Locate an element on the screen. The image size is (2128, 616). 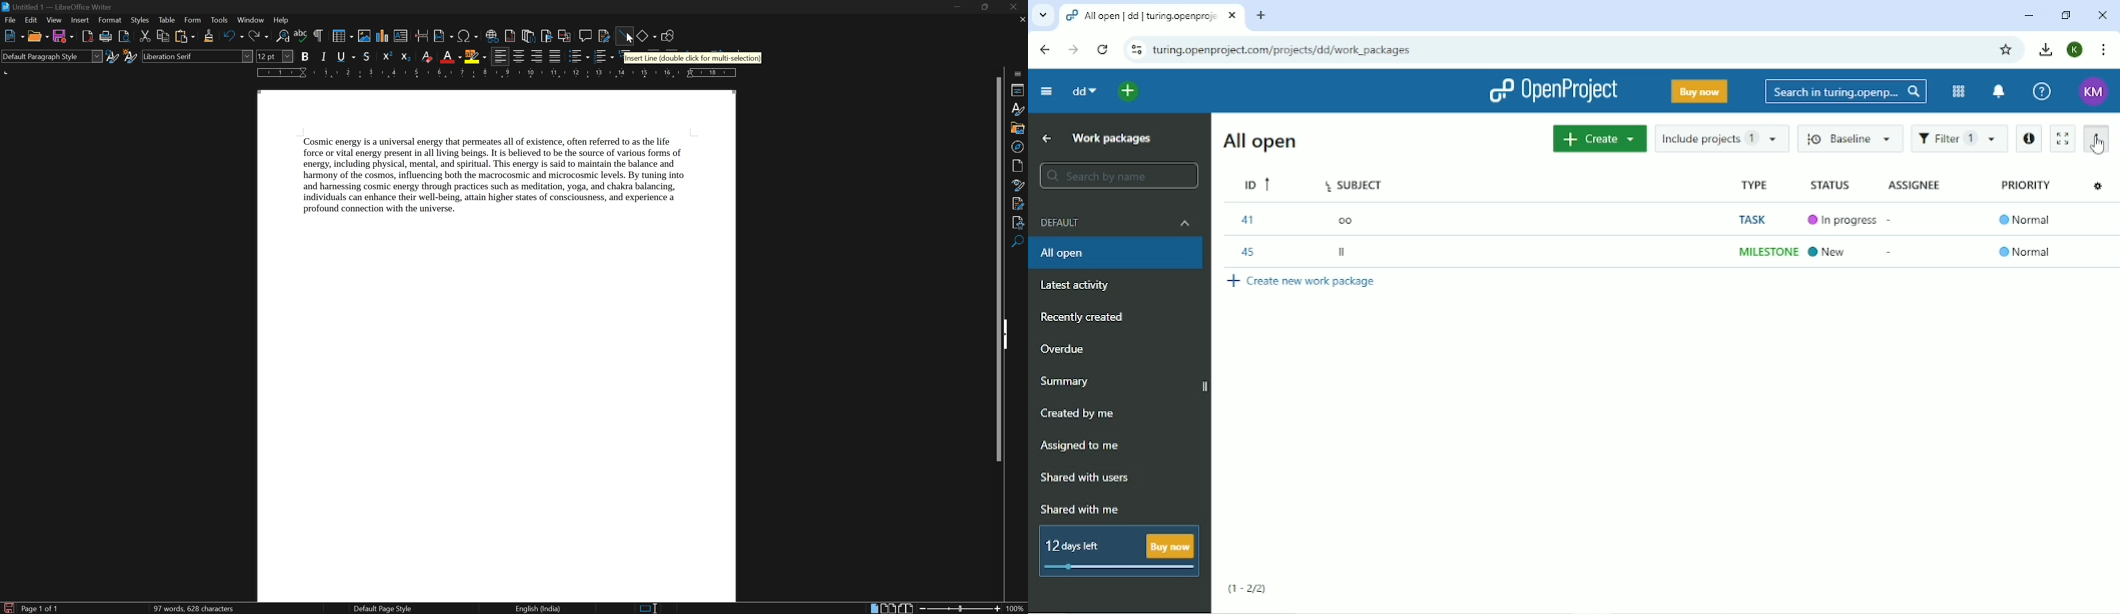
Cosmic energy is a universal energy that permeates all of existence, often referred to as the life
force or vital energy present in all living beings. It is believed to be the source of various forms of
energy, including physical, mental, and spiritual. This energy is said to maintain the balance and
harmony of the cosmos, influencing both the macrocosmic and microcosmic levels. By tuning into
and harnessing cosmic energy through practices such as meditation, yoga, and chakra balancing,
individuals can enhance their well-being, attain higher states of consciousness, and experience a
profound connection with the universe. is located at coordinates (499, 182).